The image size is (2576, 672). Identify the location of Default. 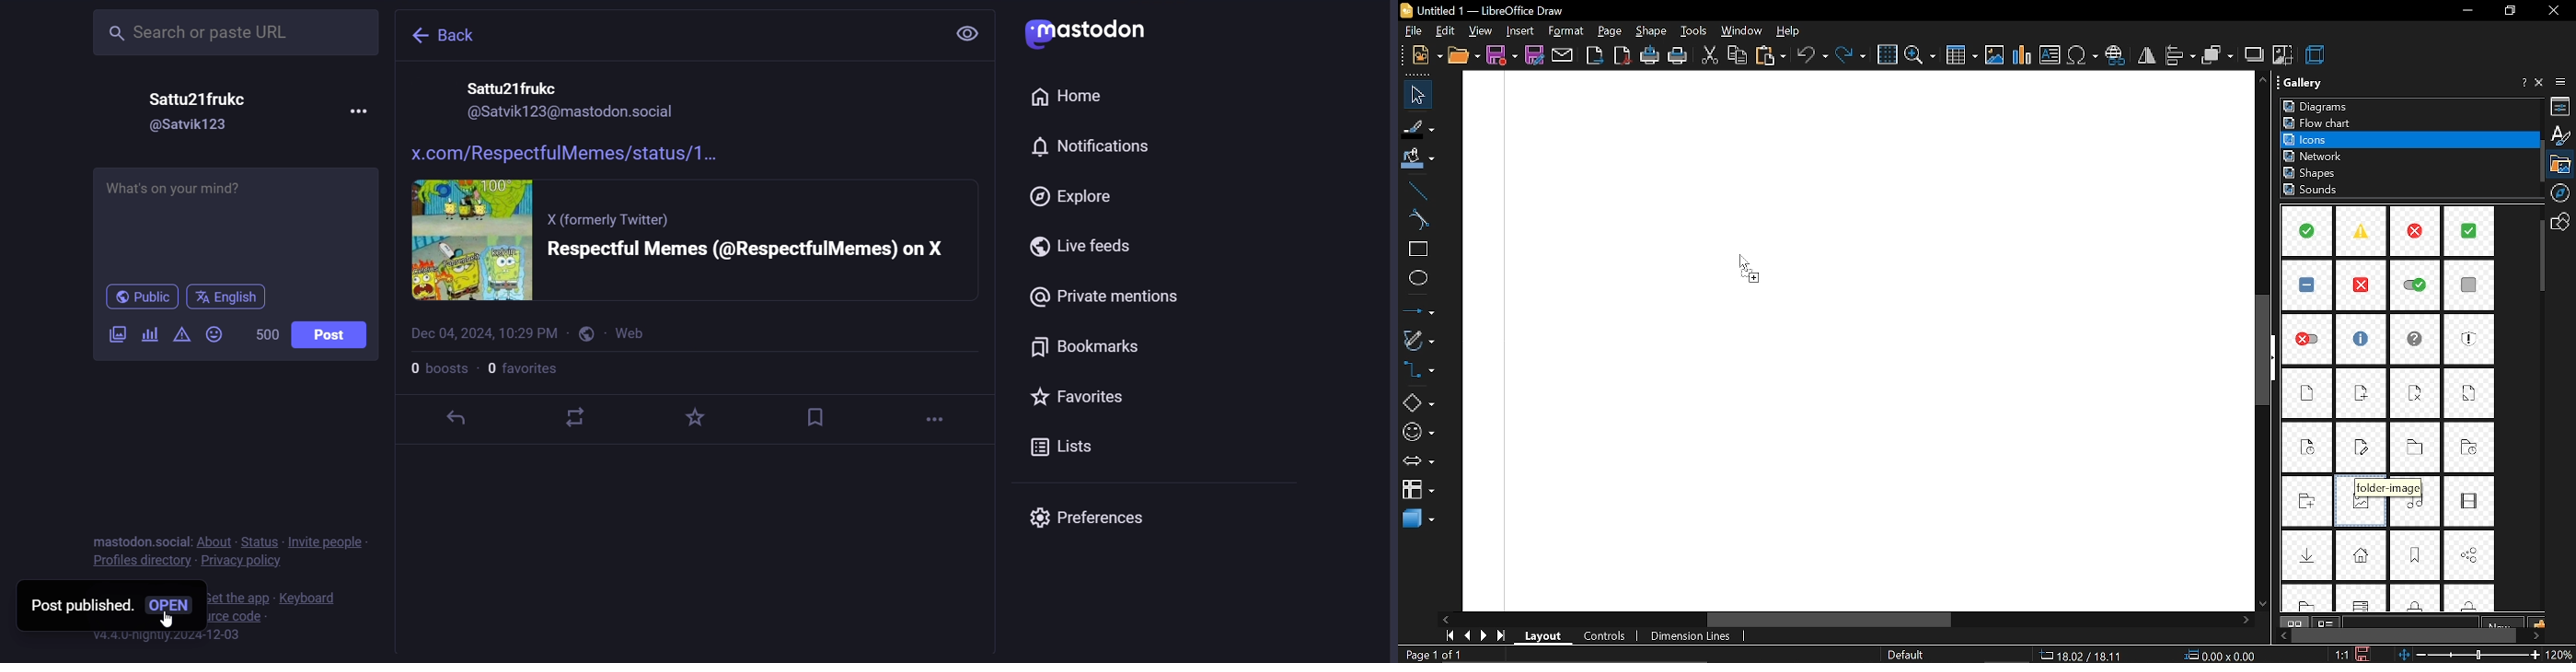
(1909, 655).